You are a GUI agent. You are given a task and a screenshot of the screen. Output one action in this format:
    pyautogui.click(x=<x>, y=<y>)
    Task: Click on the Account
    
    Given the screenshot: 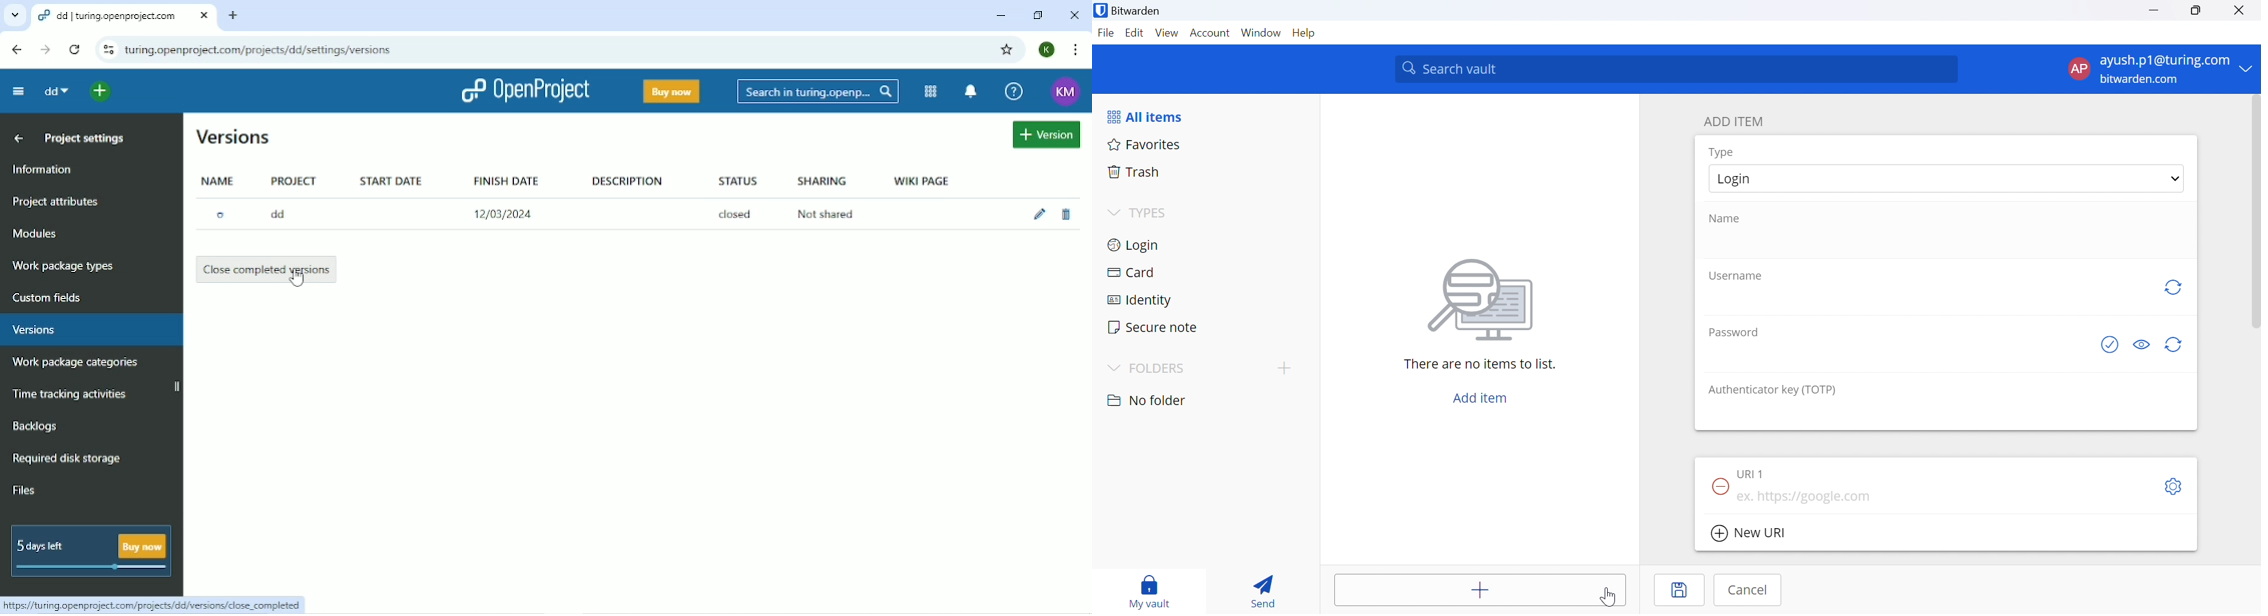 What is the action you would take?
    pyautogui.click(x=1211, y=34)
    